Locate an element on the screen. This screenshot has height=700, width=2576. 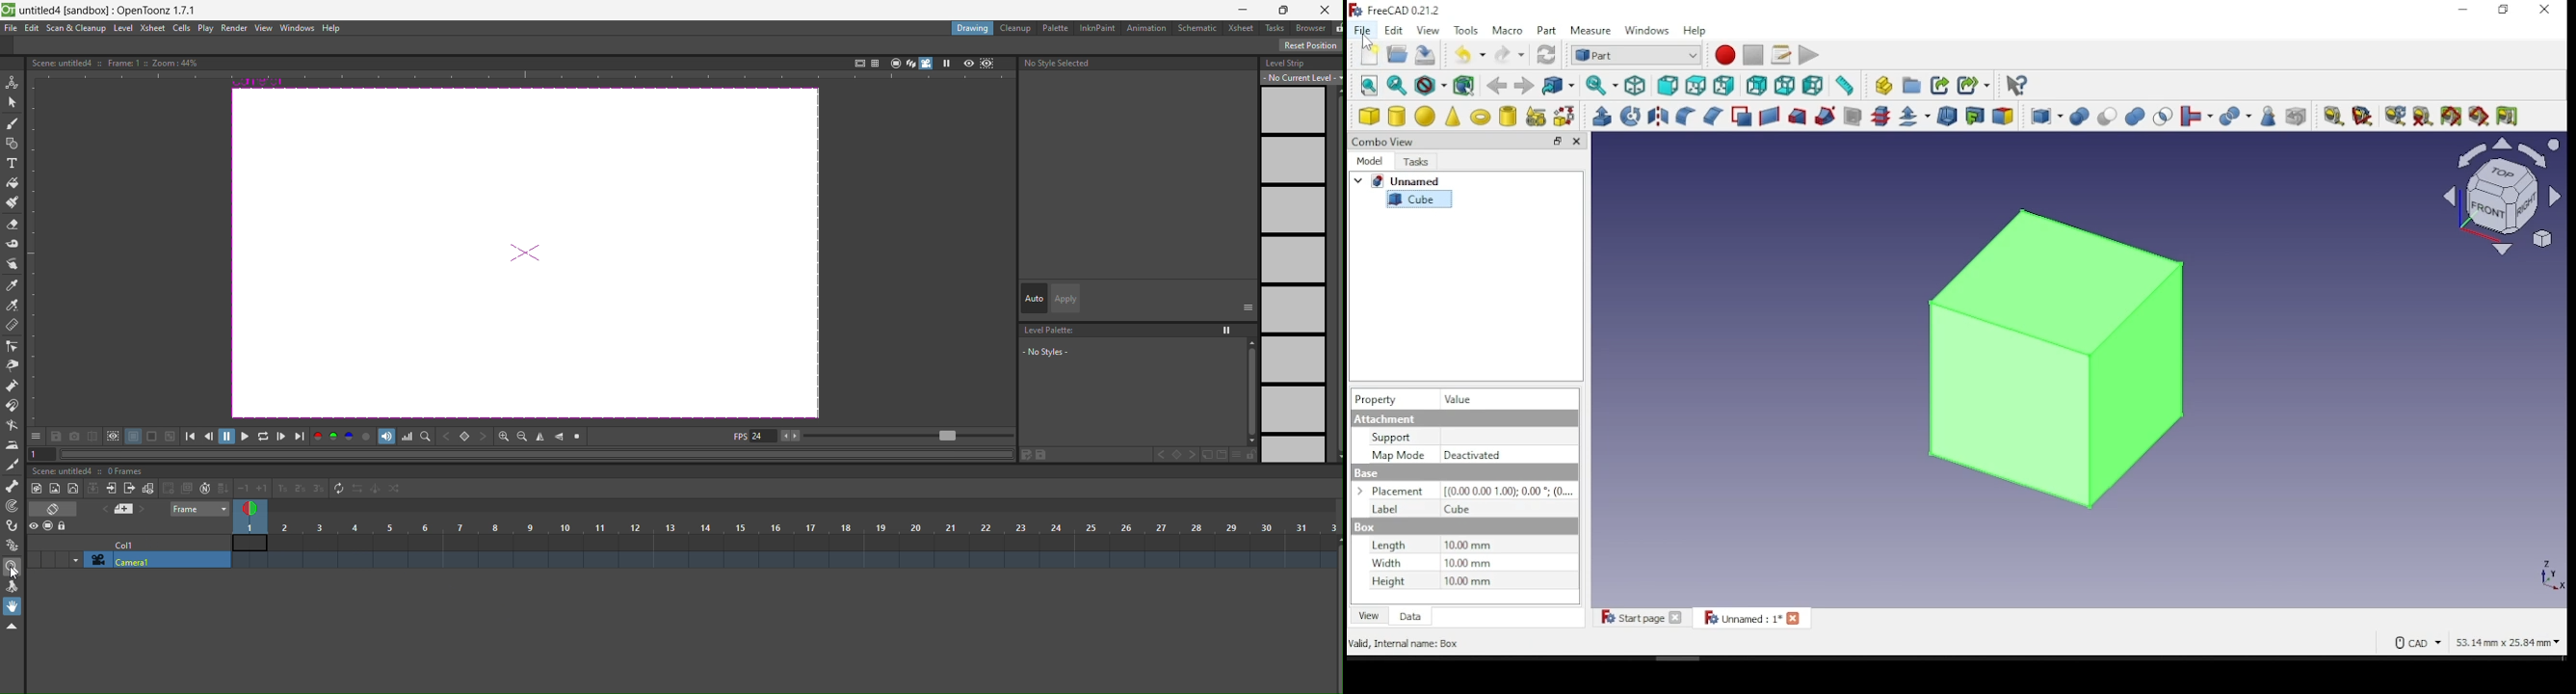
measure distance is located at coordinates (1844, 86).